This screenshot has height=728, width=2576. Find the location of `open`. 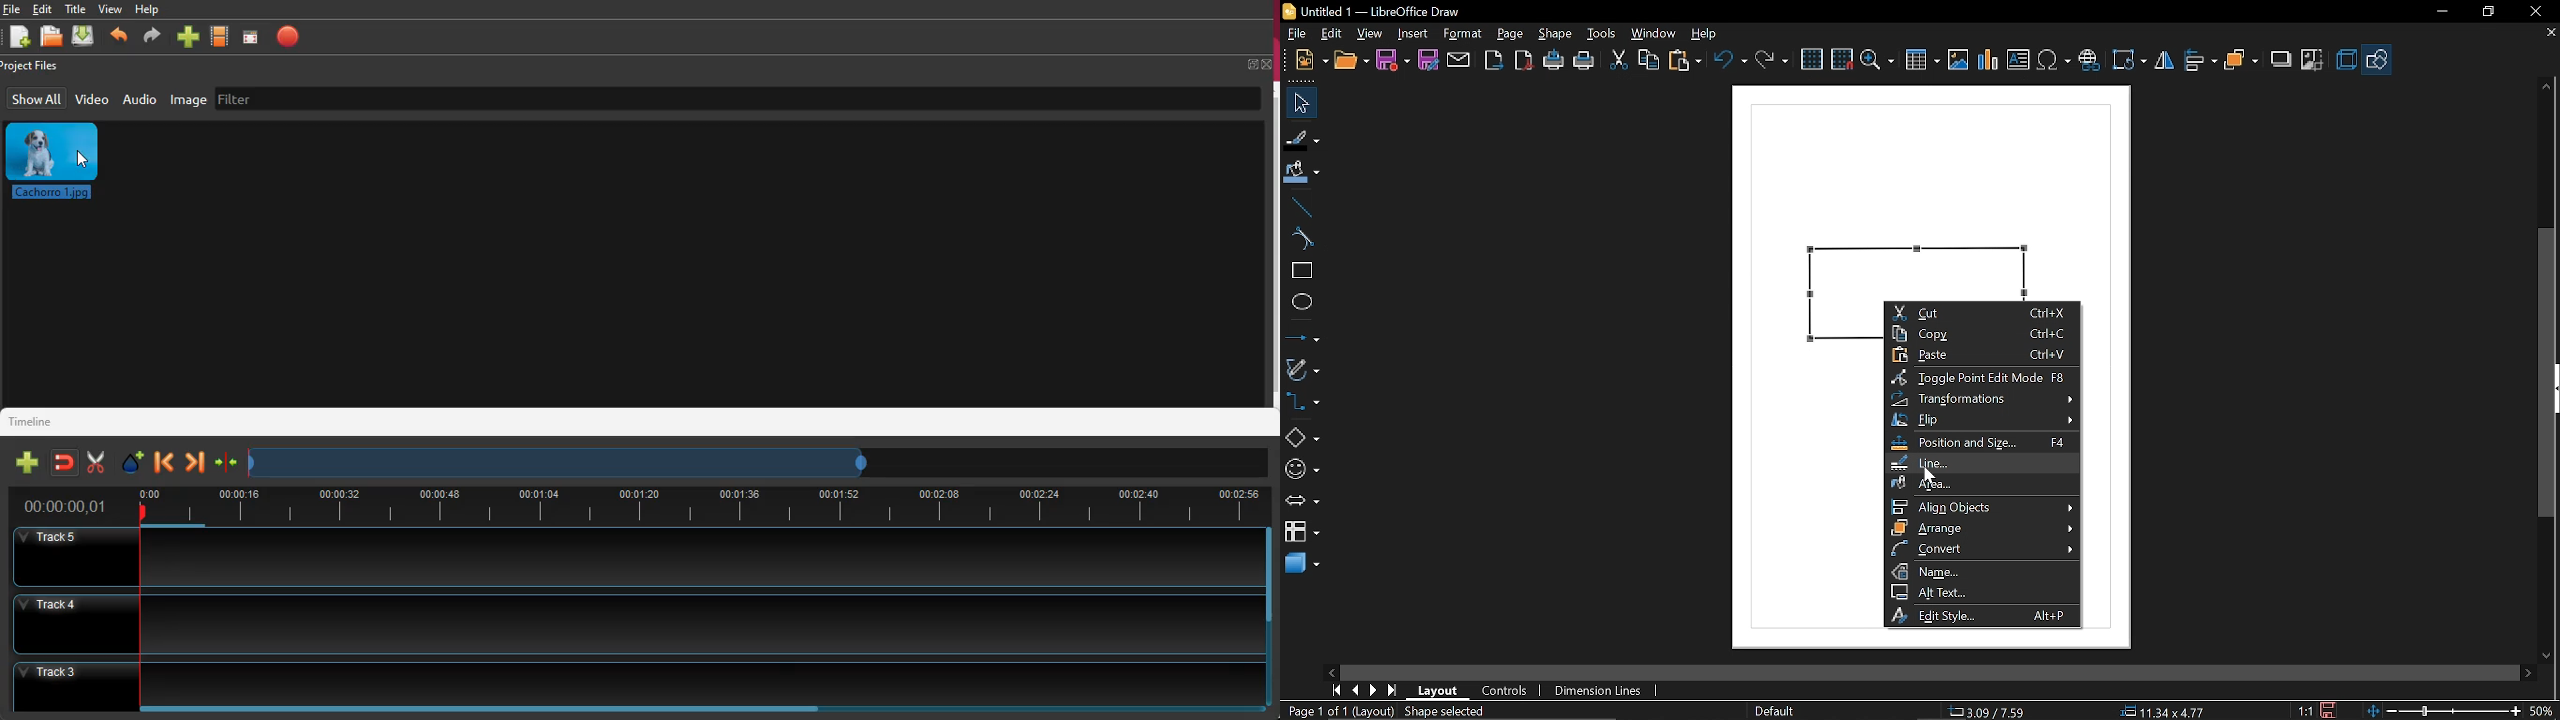

open is located at coordinates (52, 38).